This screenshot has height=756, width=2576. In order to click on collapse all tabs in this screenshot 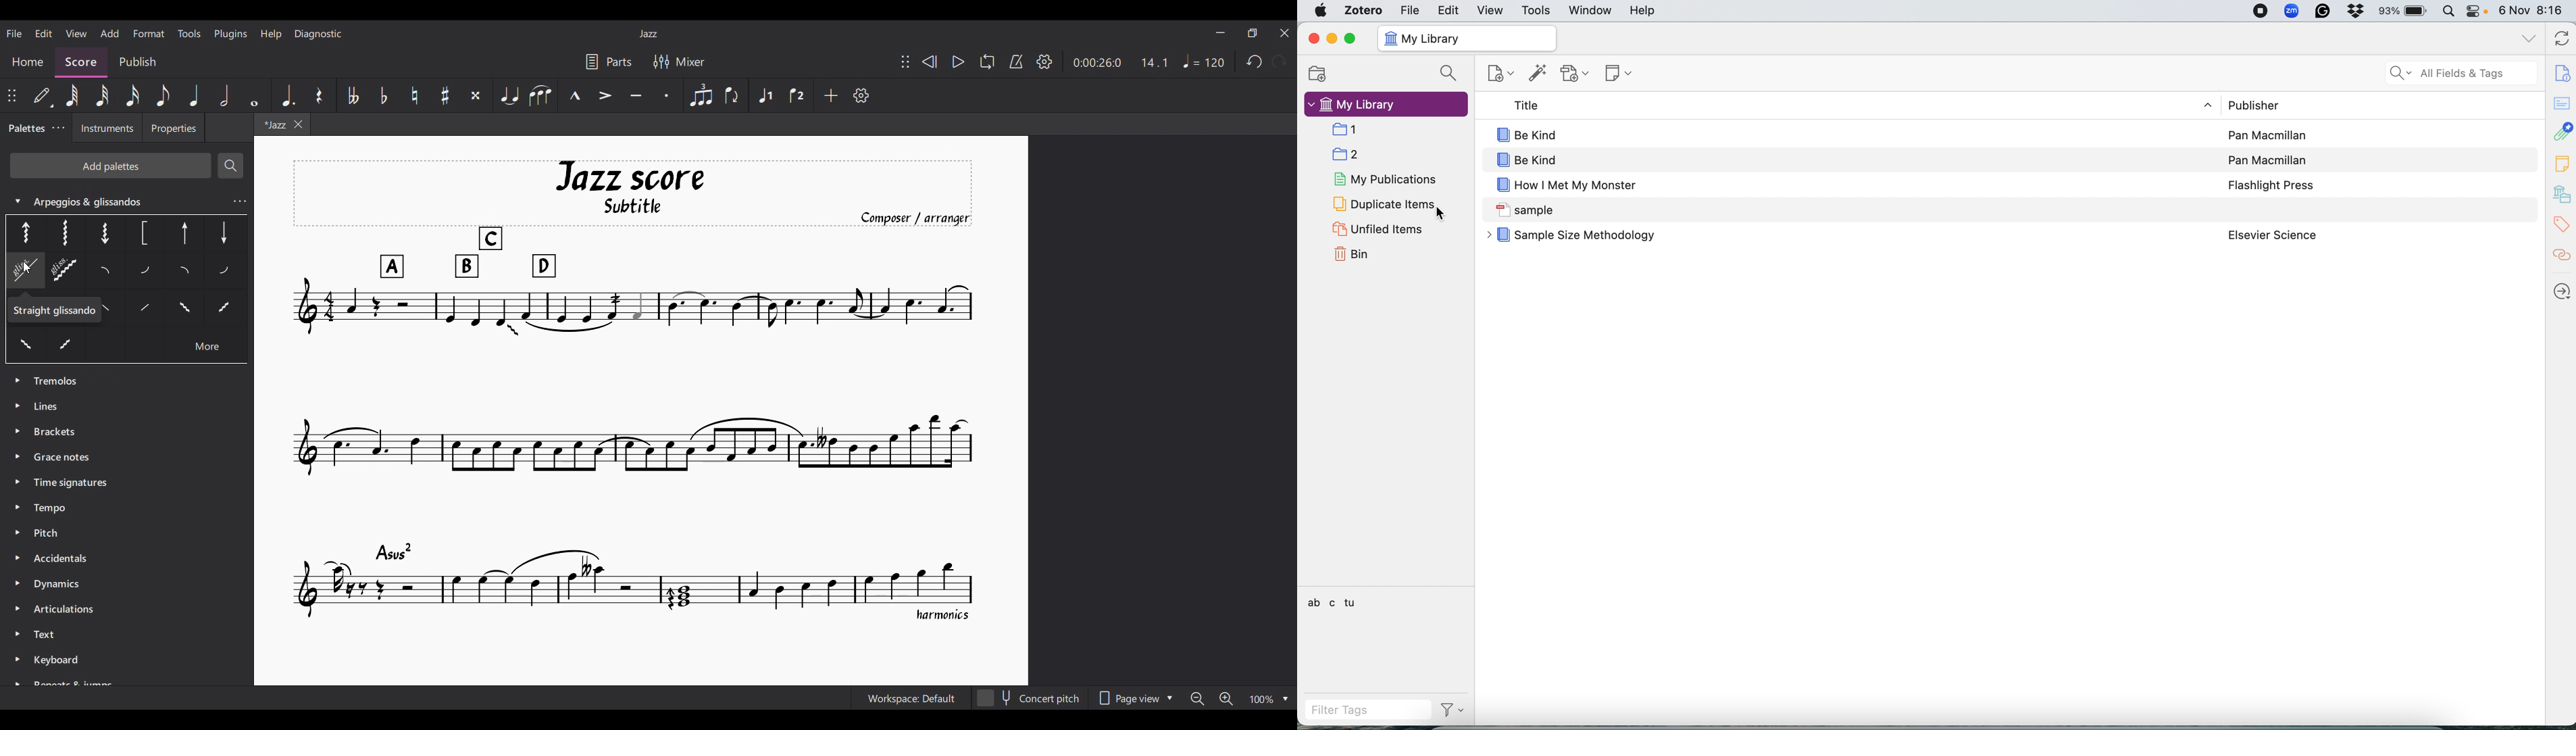, I will do `click(2527, 37)`.